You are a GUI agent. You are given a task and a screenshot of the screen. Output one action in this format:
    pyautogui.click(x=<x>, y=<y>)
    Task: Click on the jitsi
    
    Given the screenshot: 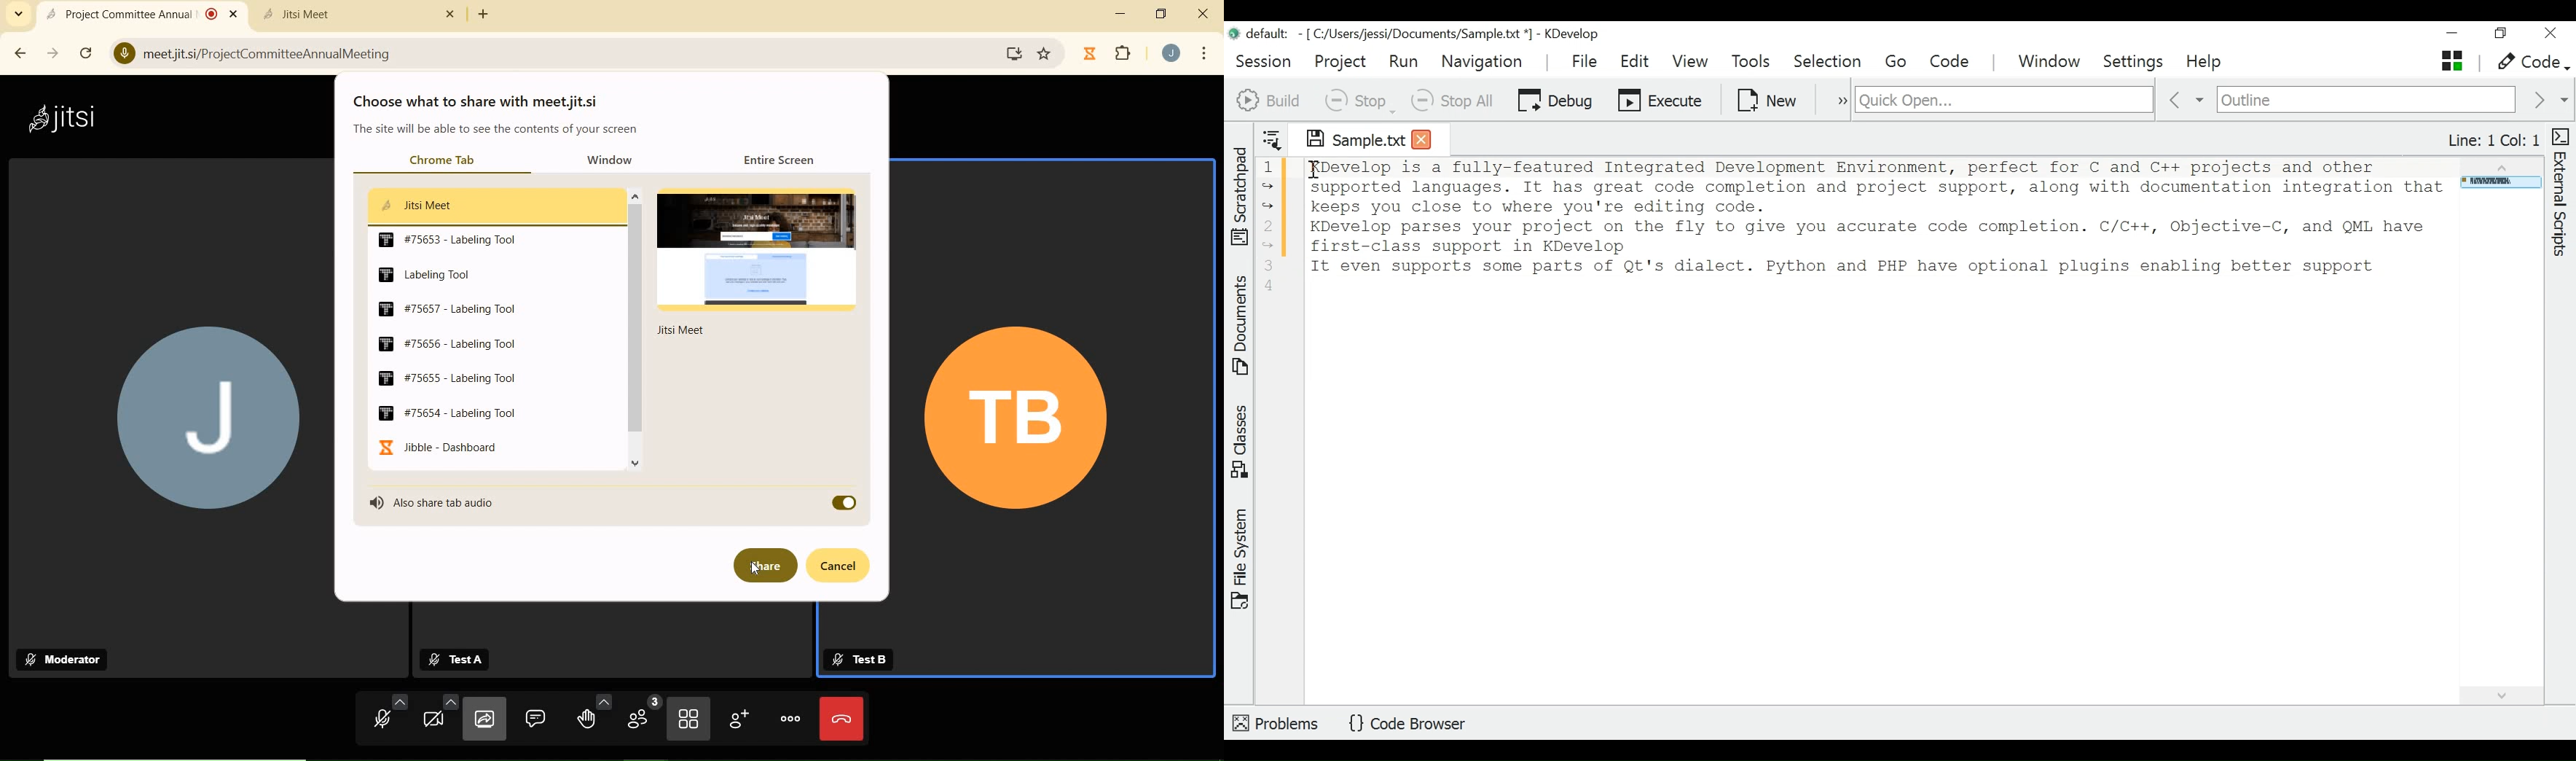 What is the action you would take?
    pyautogui.click(x=68, y=117)
    